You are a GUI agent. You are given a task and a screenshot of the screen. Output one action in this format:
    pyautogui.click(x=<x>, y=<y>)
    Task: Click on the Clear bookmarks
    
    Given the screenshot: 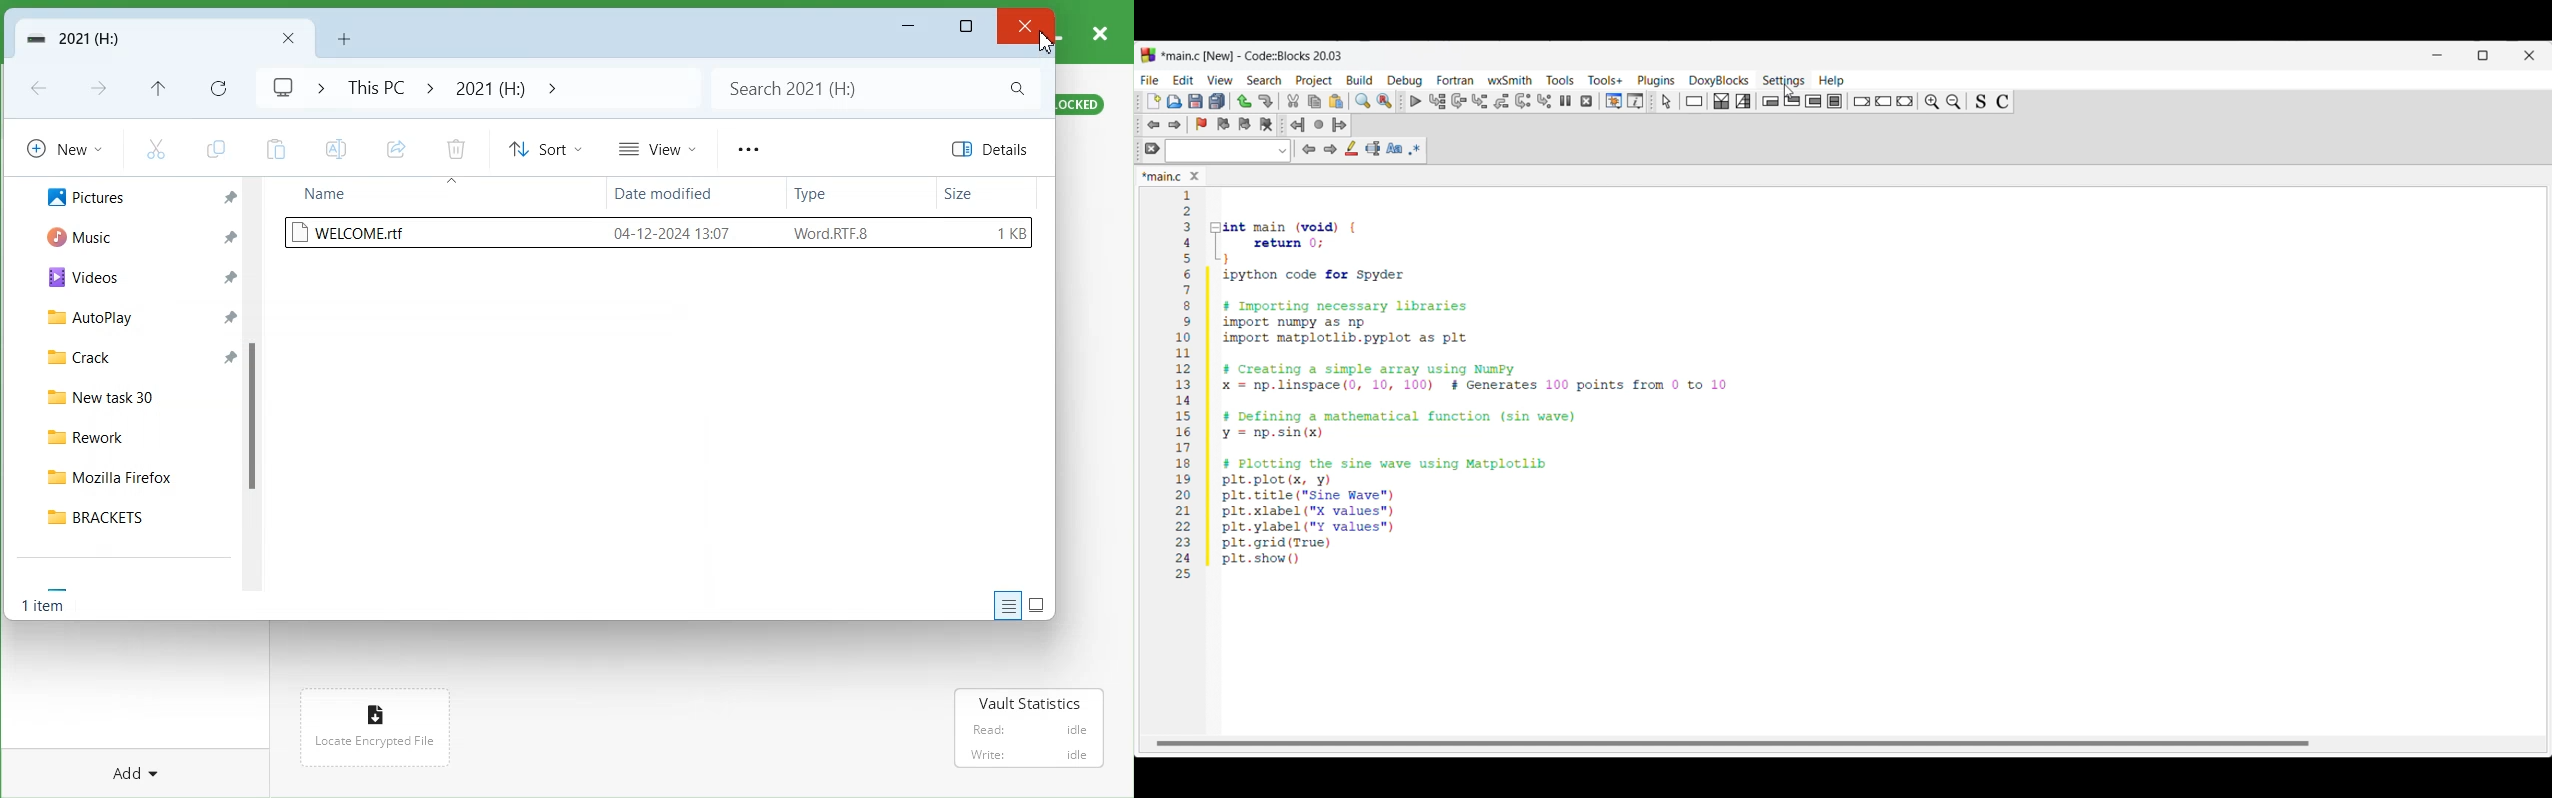 What is the action you would take?
    pyautogui.click(x=1266, y=125)
    